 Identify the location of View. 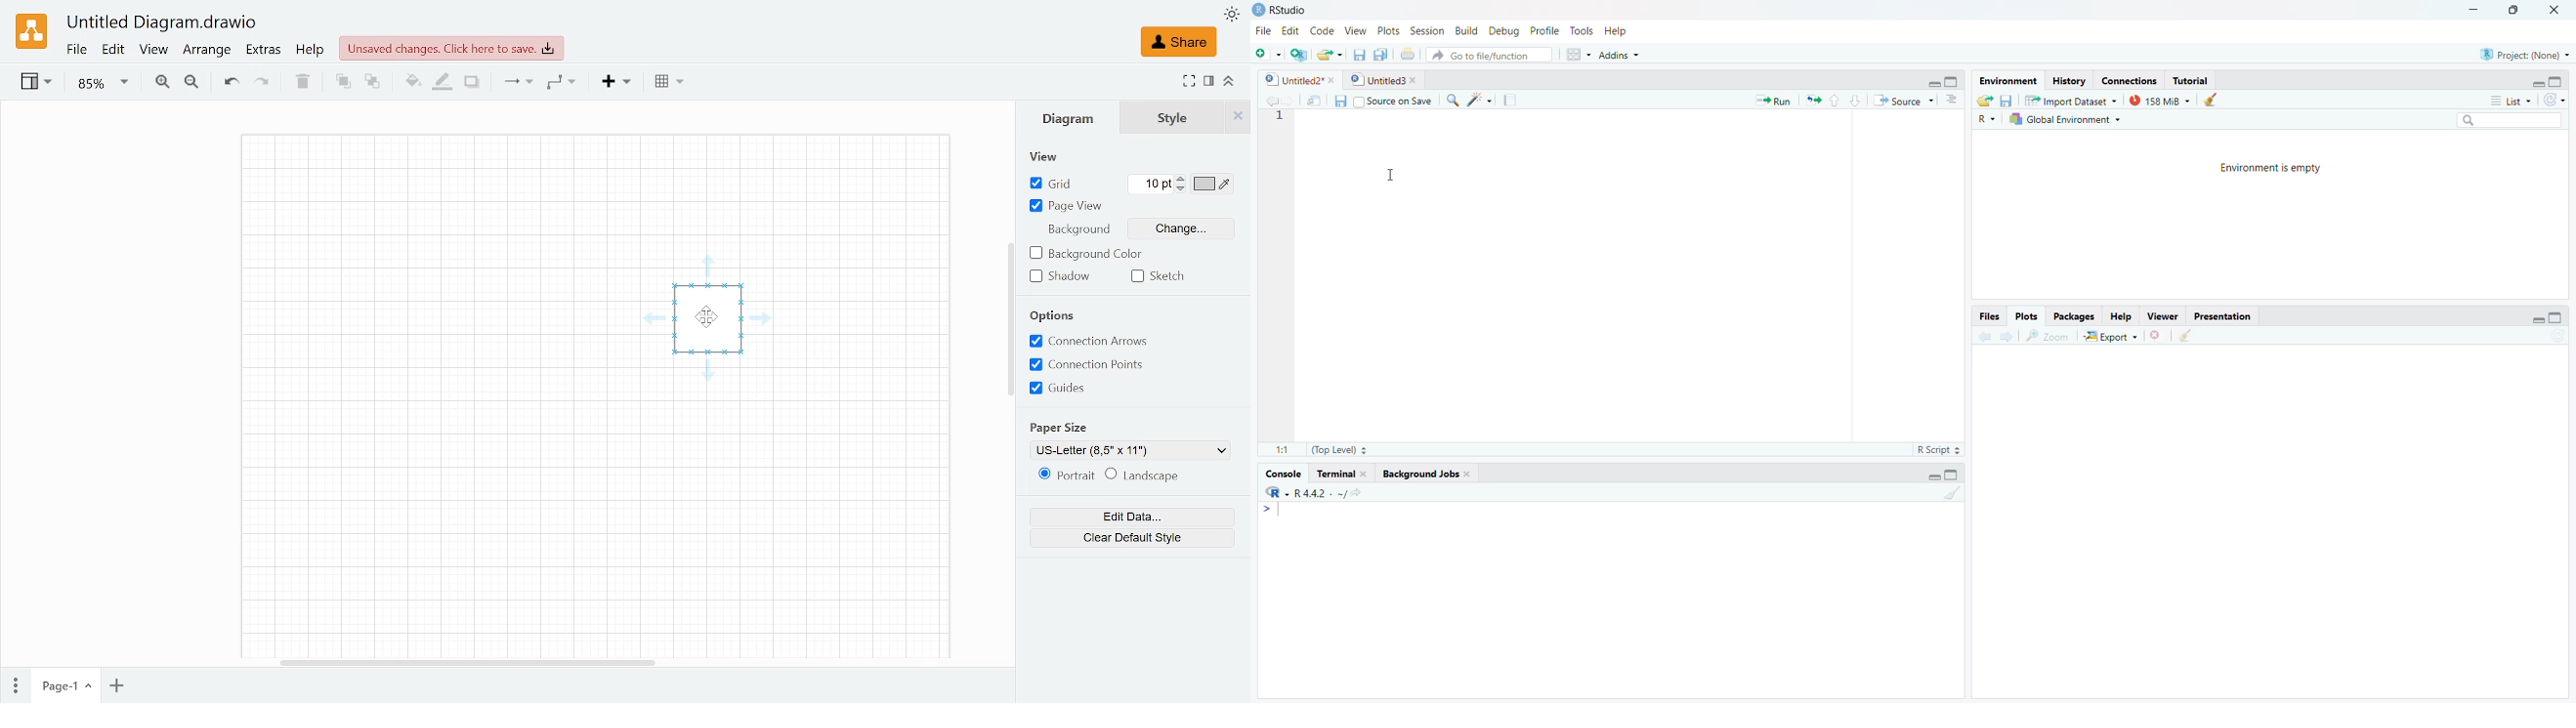
(1356, 28).